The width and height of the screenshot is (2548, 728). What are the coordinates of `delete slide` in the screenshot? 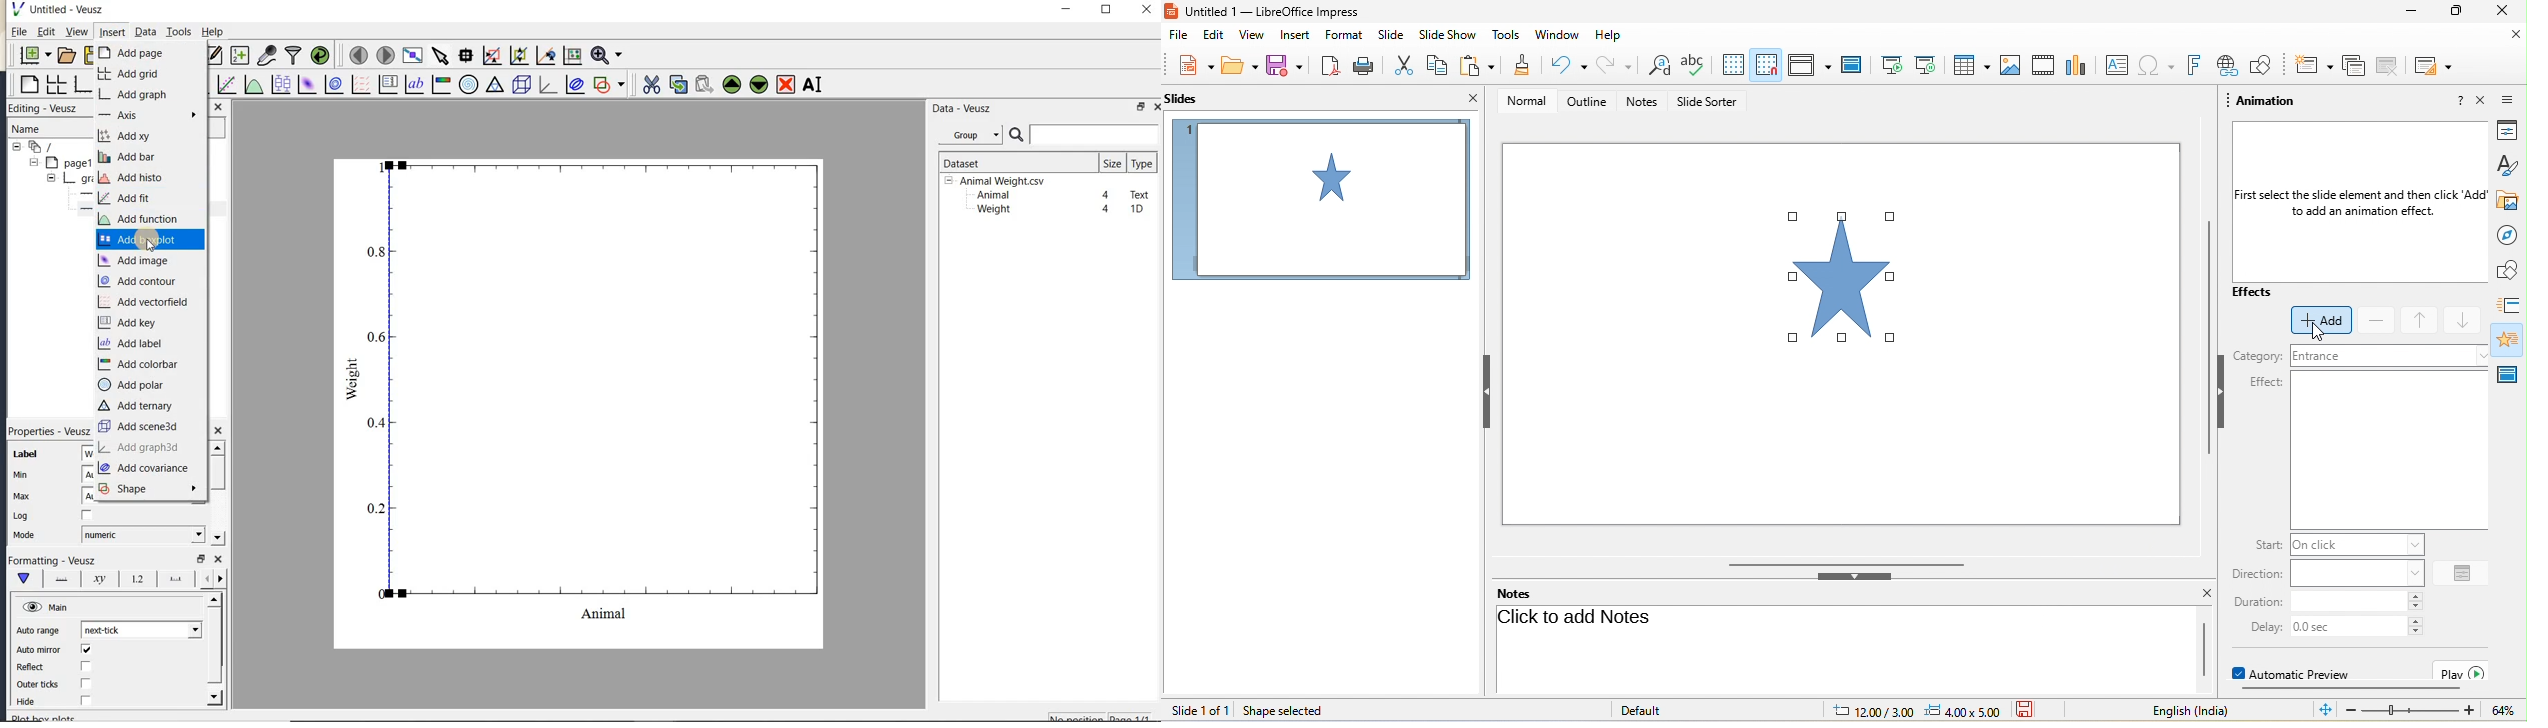 It's located at (2352, 67).